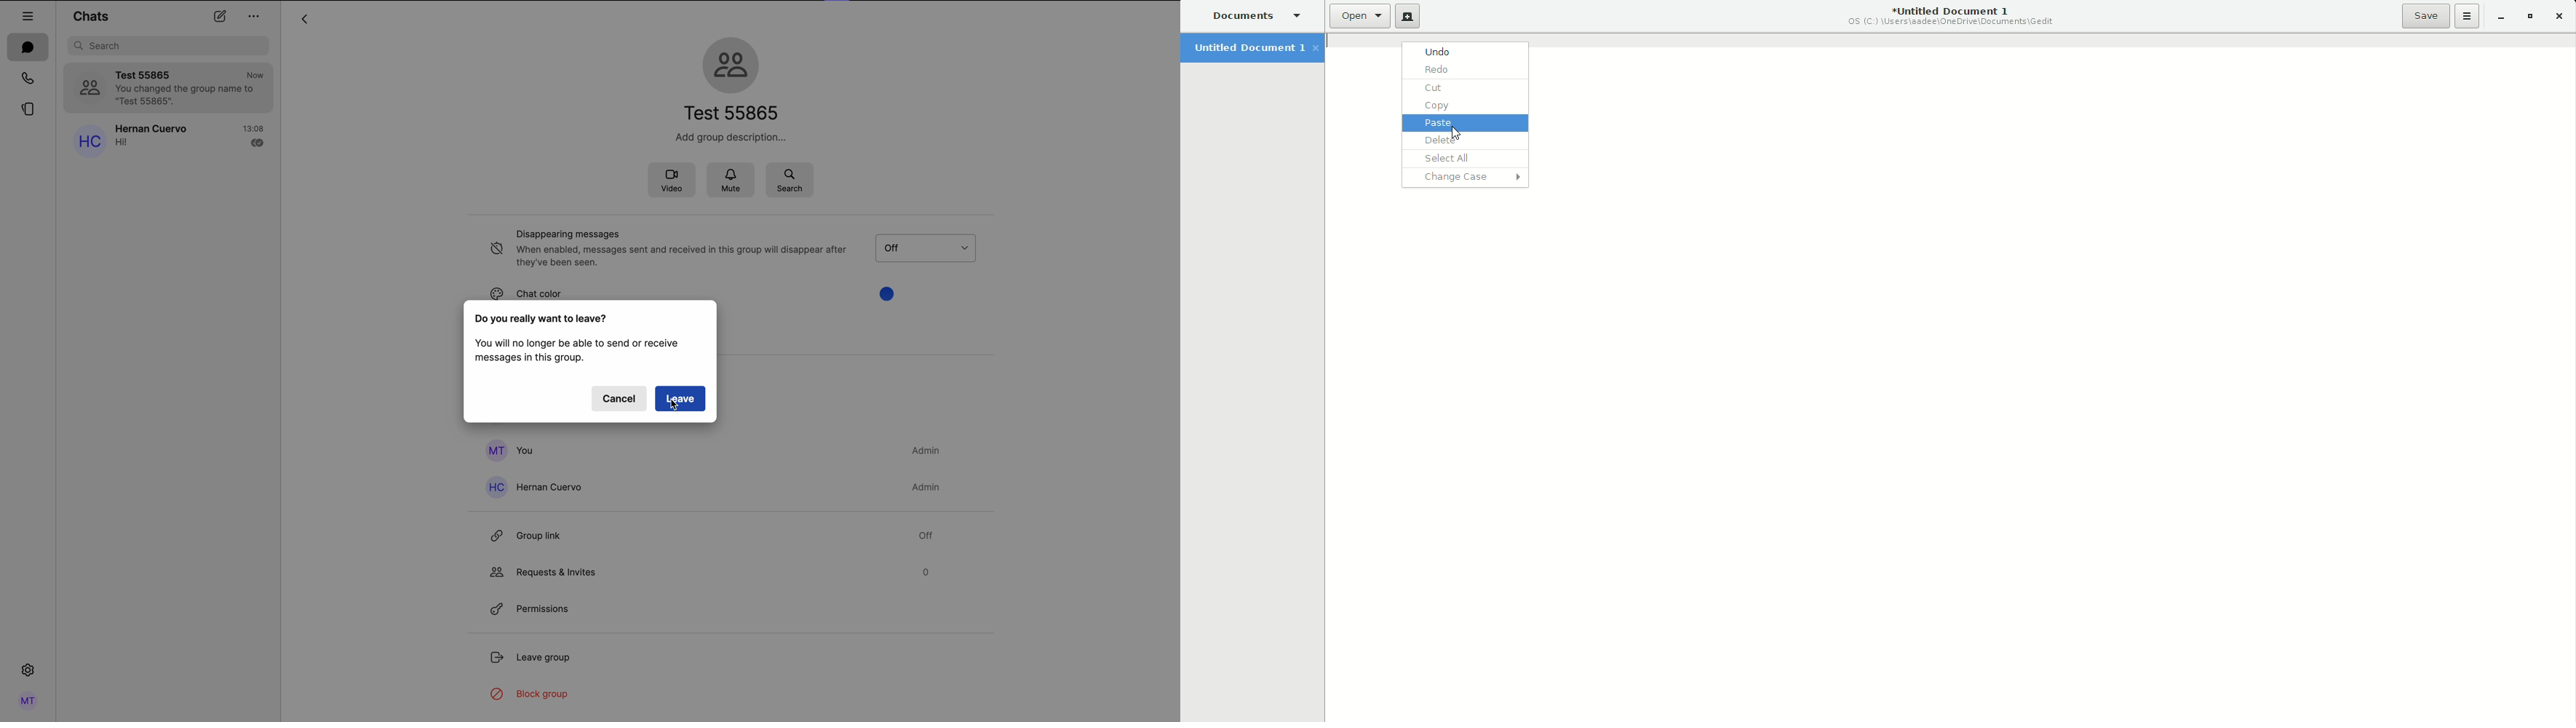  I want to click on threads, so click(30, 110).